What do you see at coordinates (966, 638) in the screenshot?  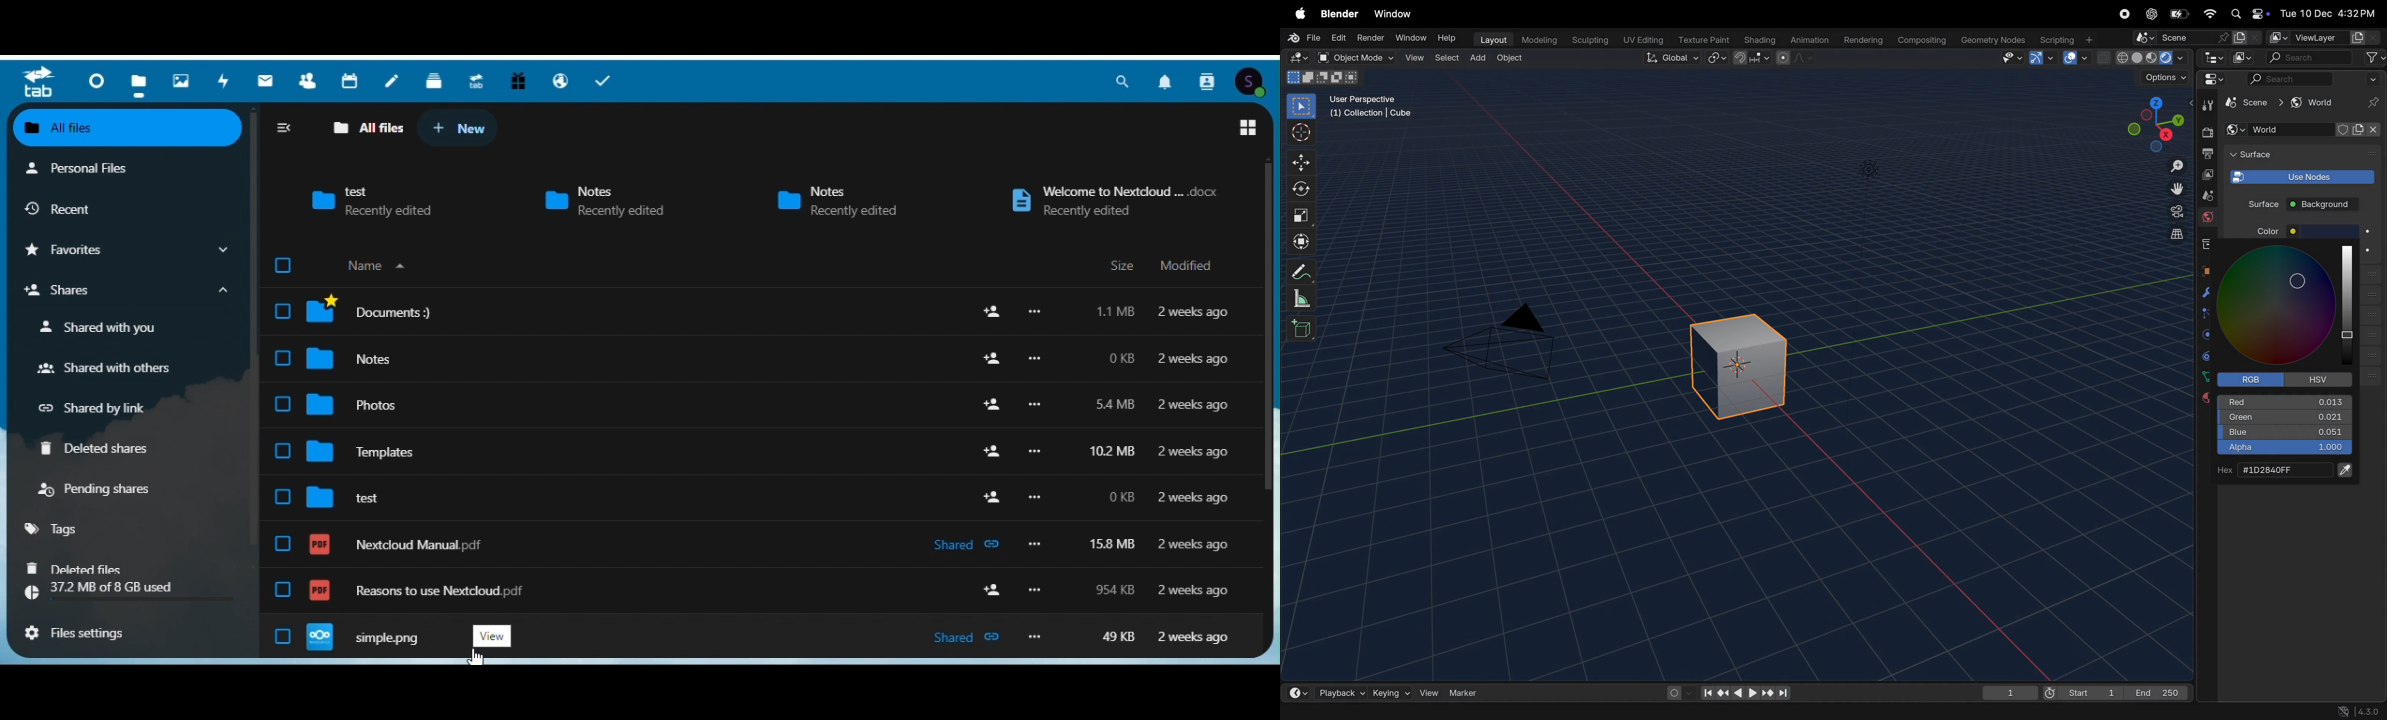 I see `shared` at bounding box center [966, 638].